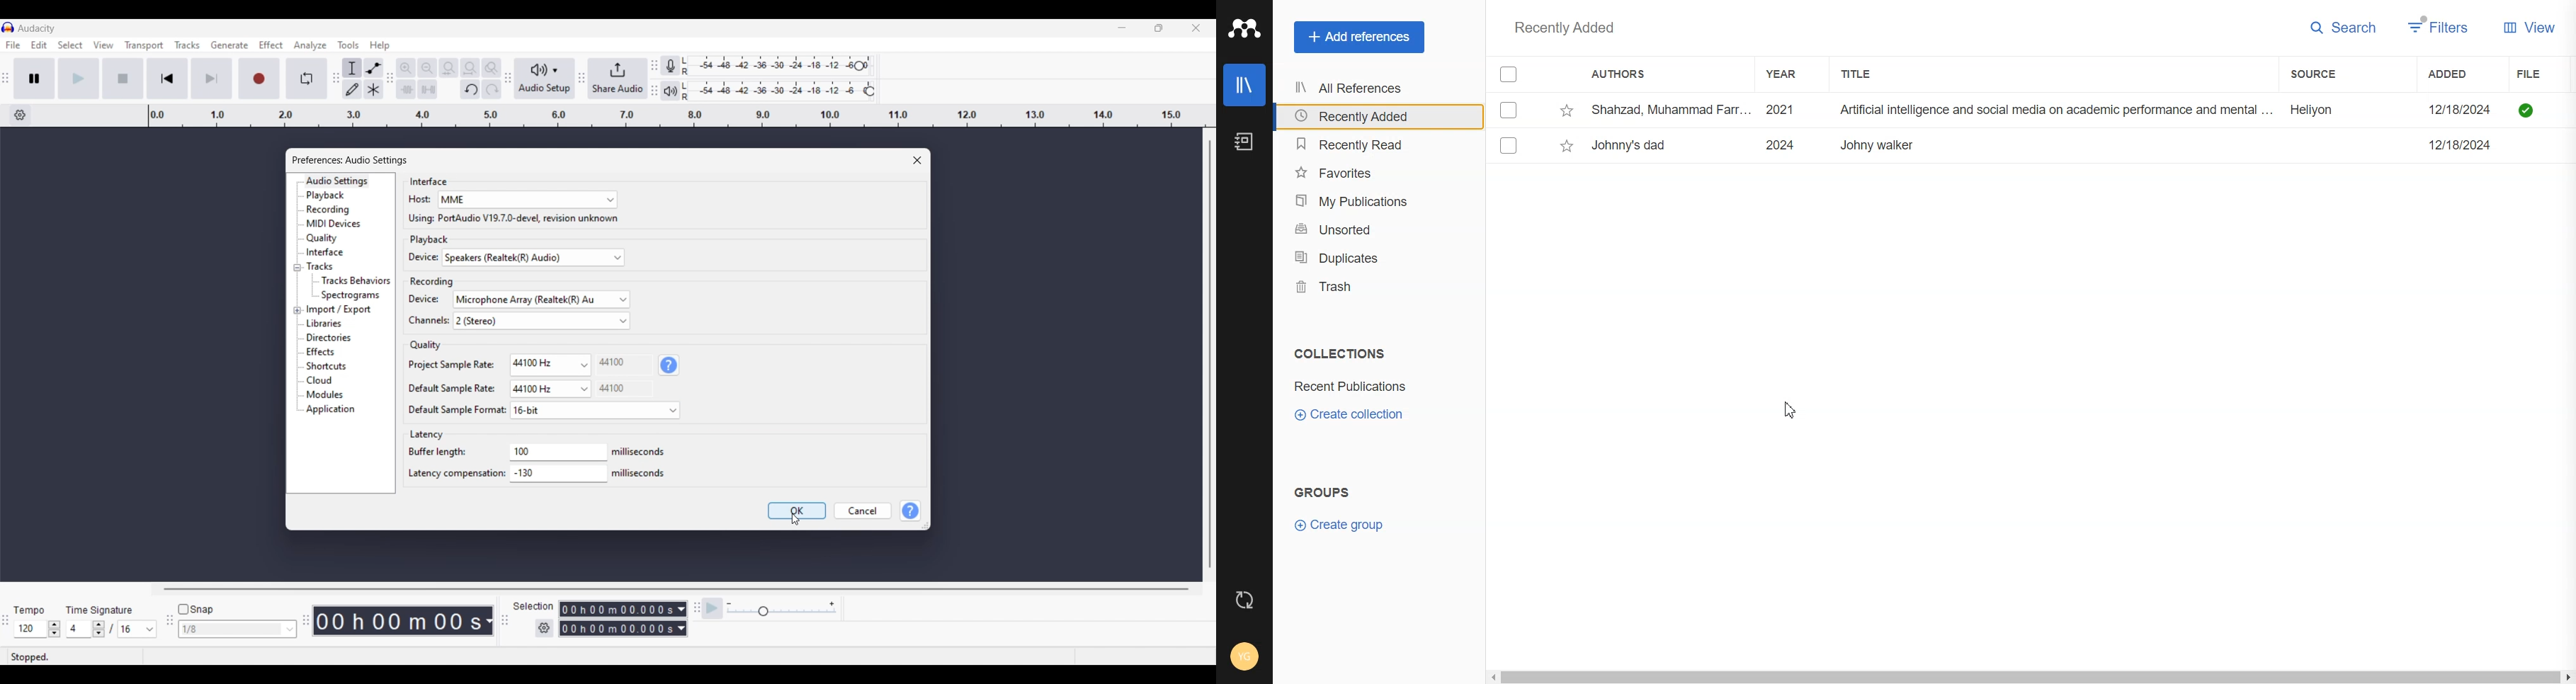  What do you see at coordinates (797, 511) in the screenshot?
I see `Save inputs made` at bounding box center [797, 511].